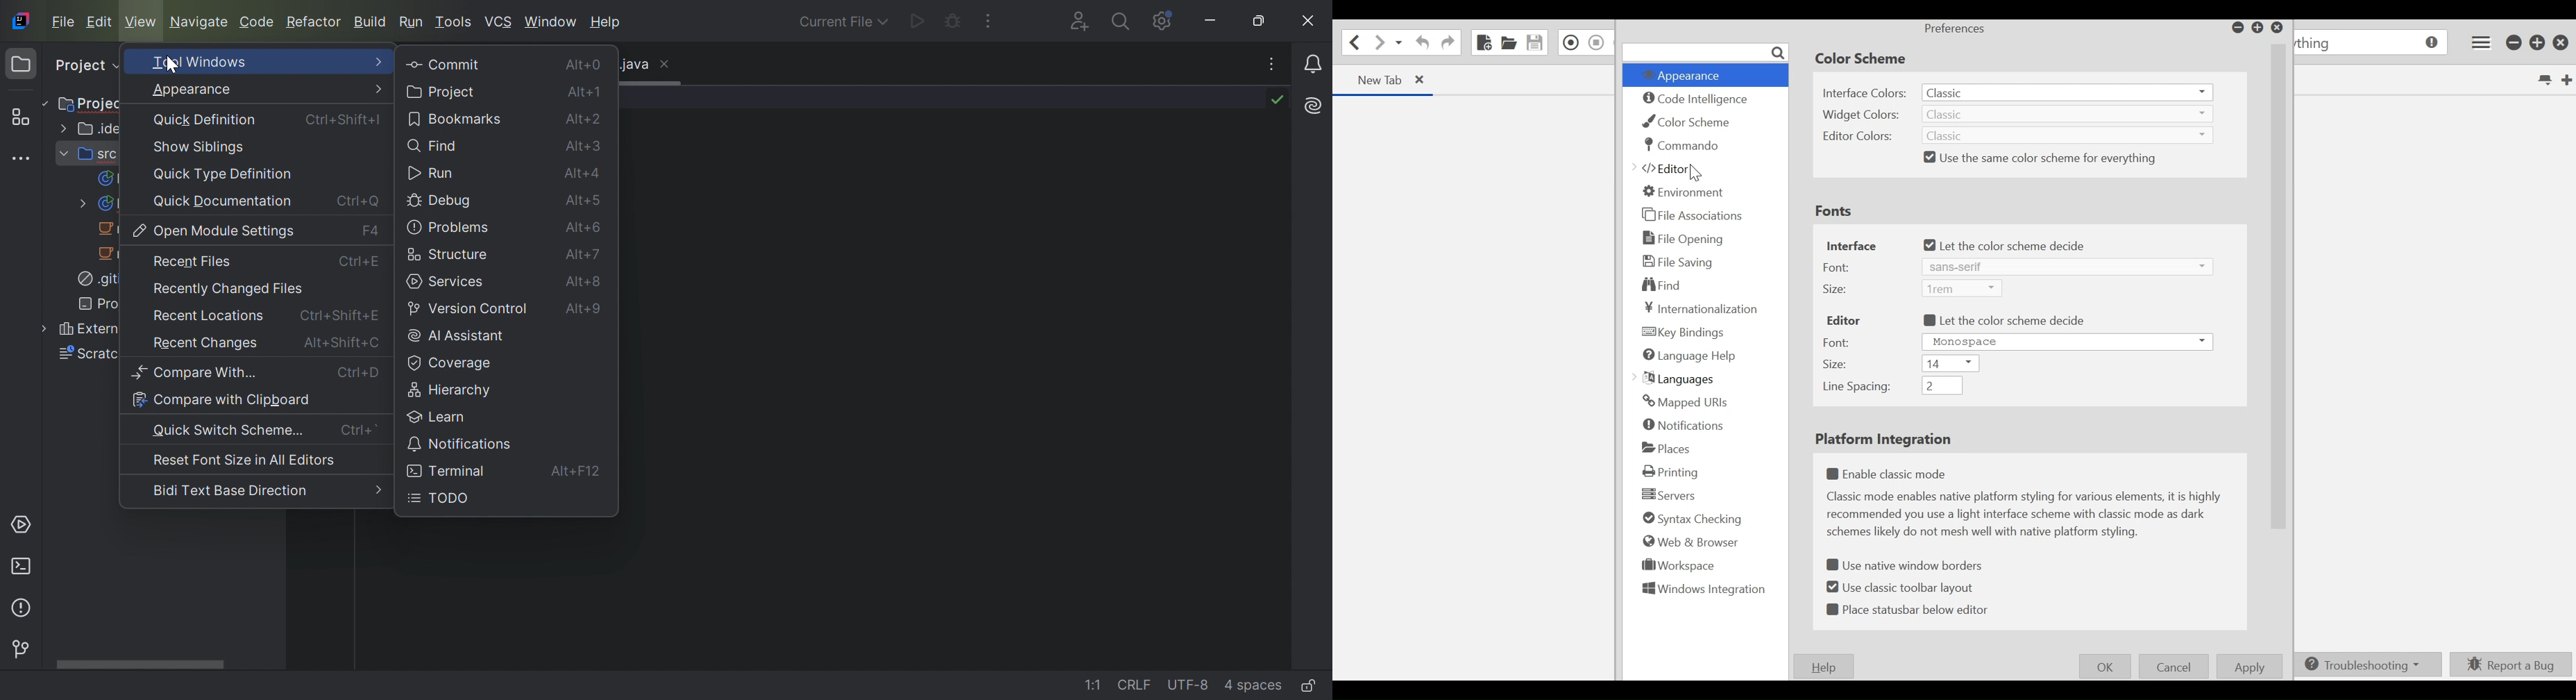  What do you see at coordinates (257, 22) in the screenshot?
I see `ode` at bounding box center [257, 22].